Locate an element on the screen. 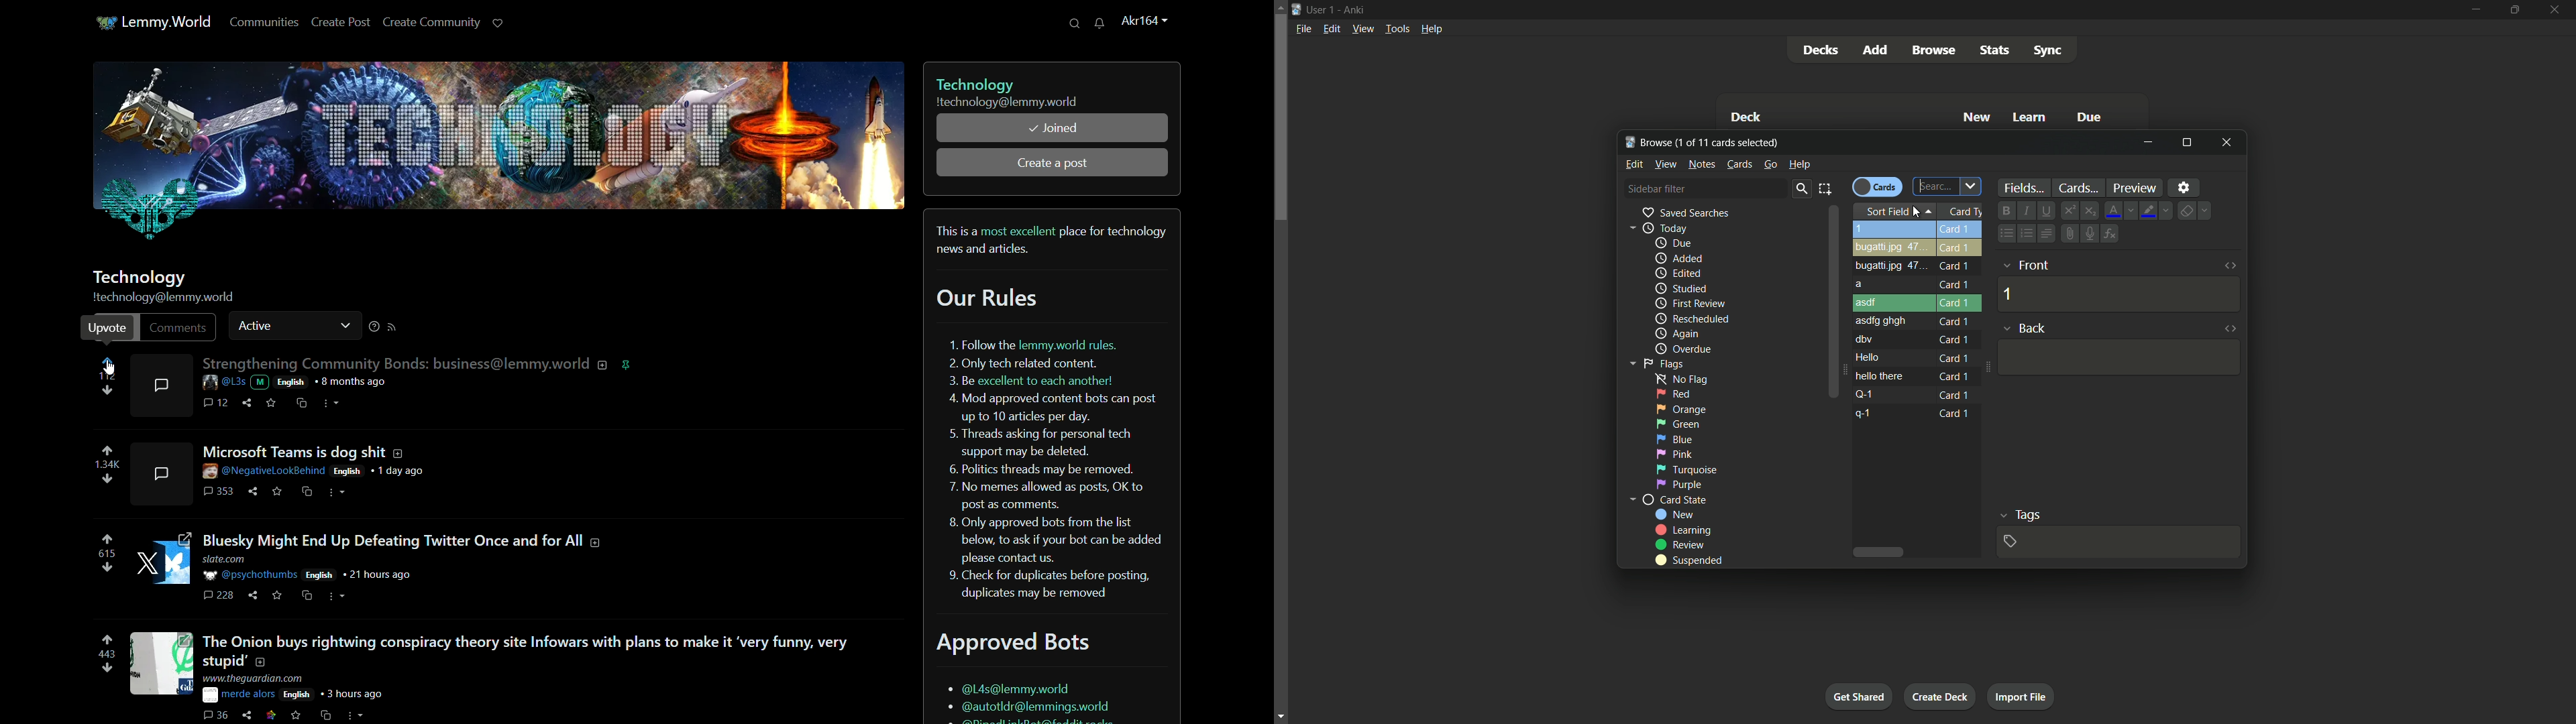 The height and width of the screenshot is (728, 2576). orange is located at coordinates (1682, 408).